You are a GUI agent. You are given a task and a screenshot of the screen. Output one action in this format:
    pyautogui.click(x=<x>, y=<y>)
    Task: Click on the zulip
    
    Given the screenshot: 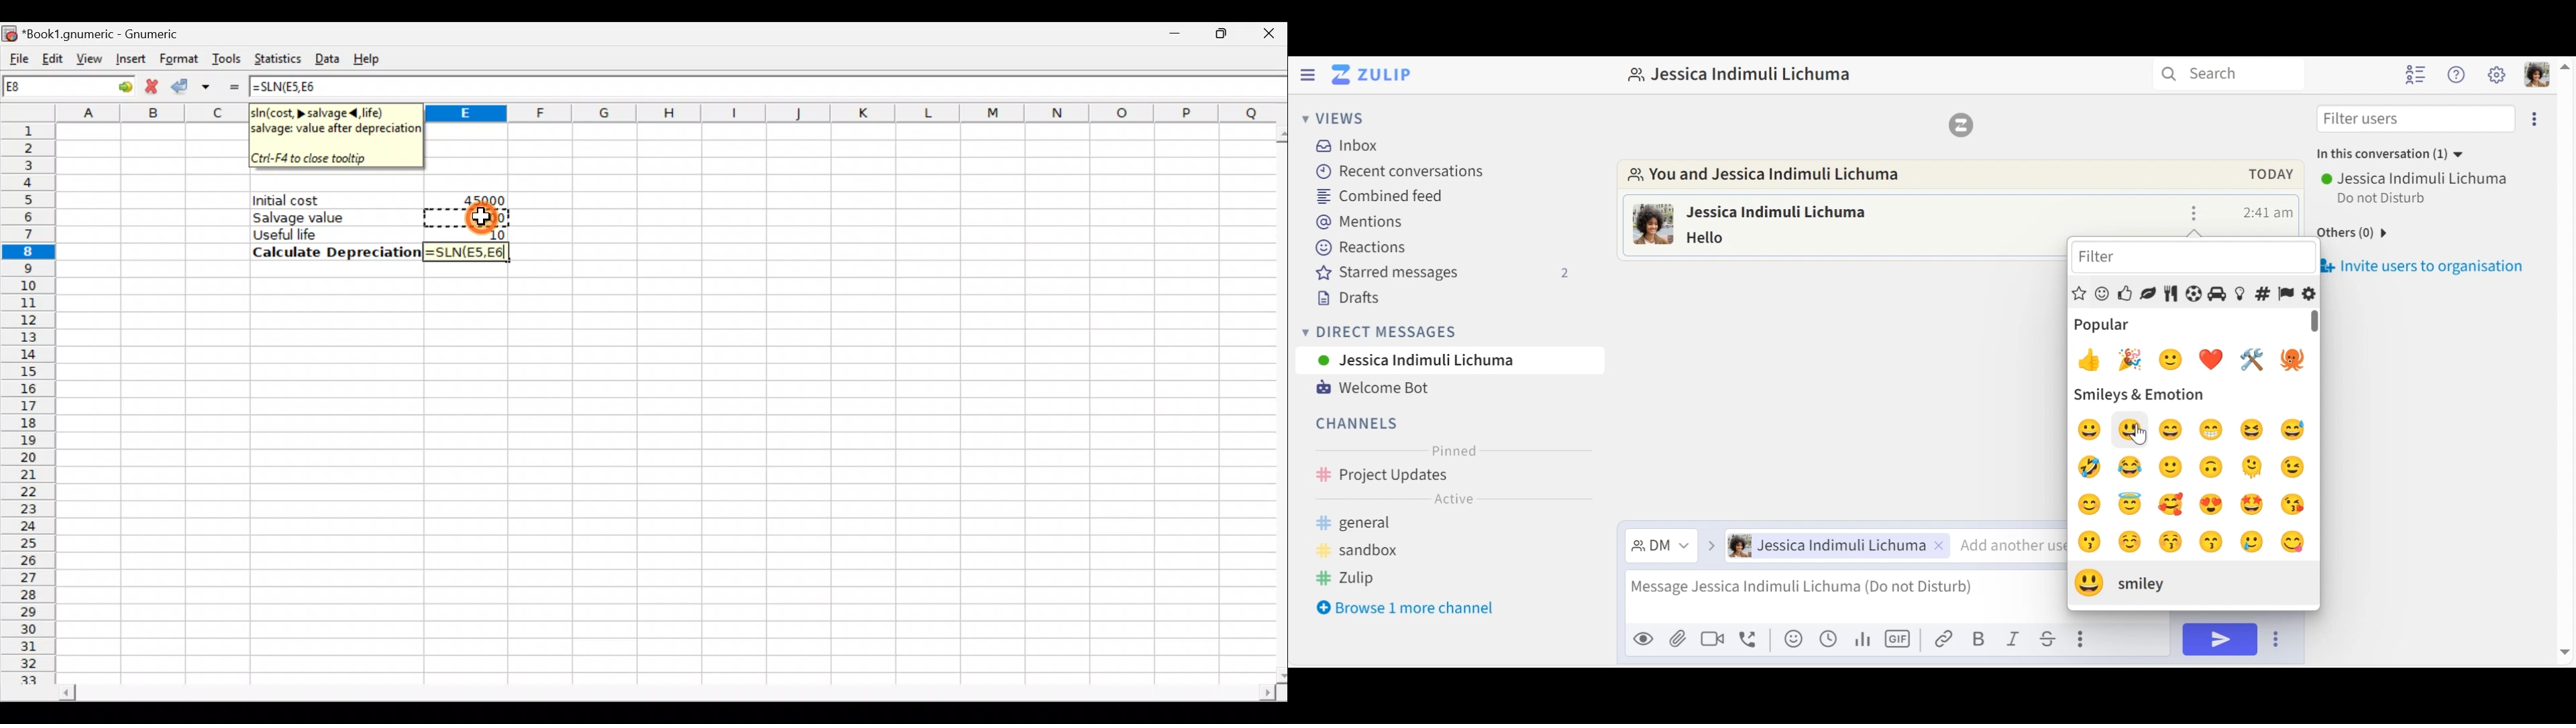 What is the action you would take?
    pyautogui.click(x=1353, y=579)
    